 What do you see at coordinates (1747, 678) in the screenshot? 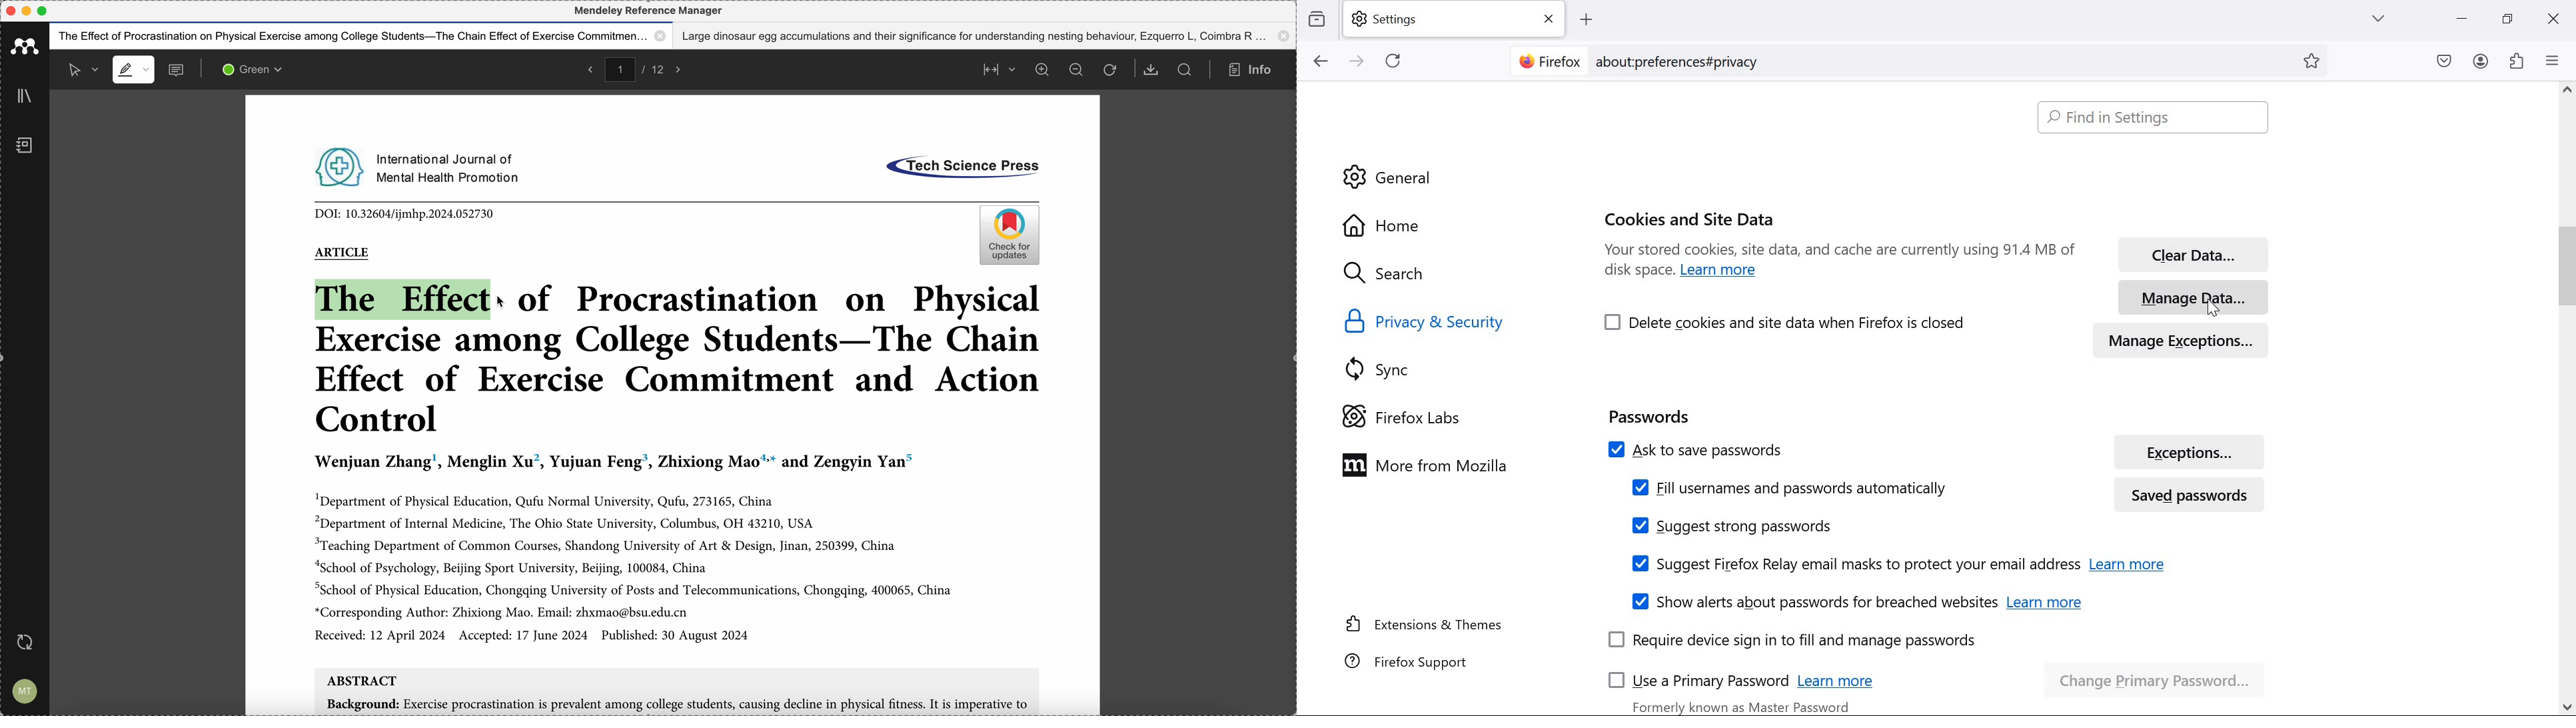
I see `Use a Primary Password Learn more` at bounding box center [1747, 678].